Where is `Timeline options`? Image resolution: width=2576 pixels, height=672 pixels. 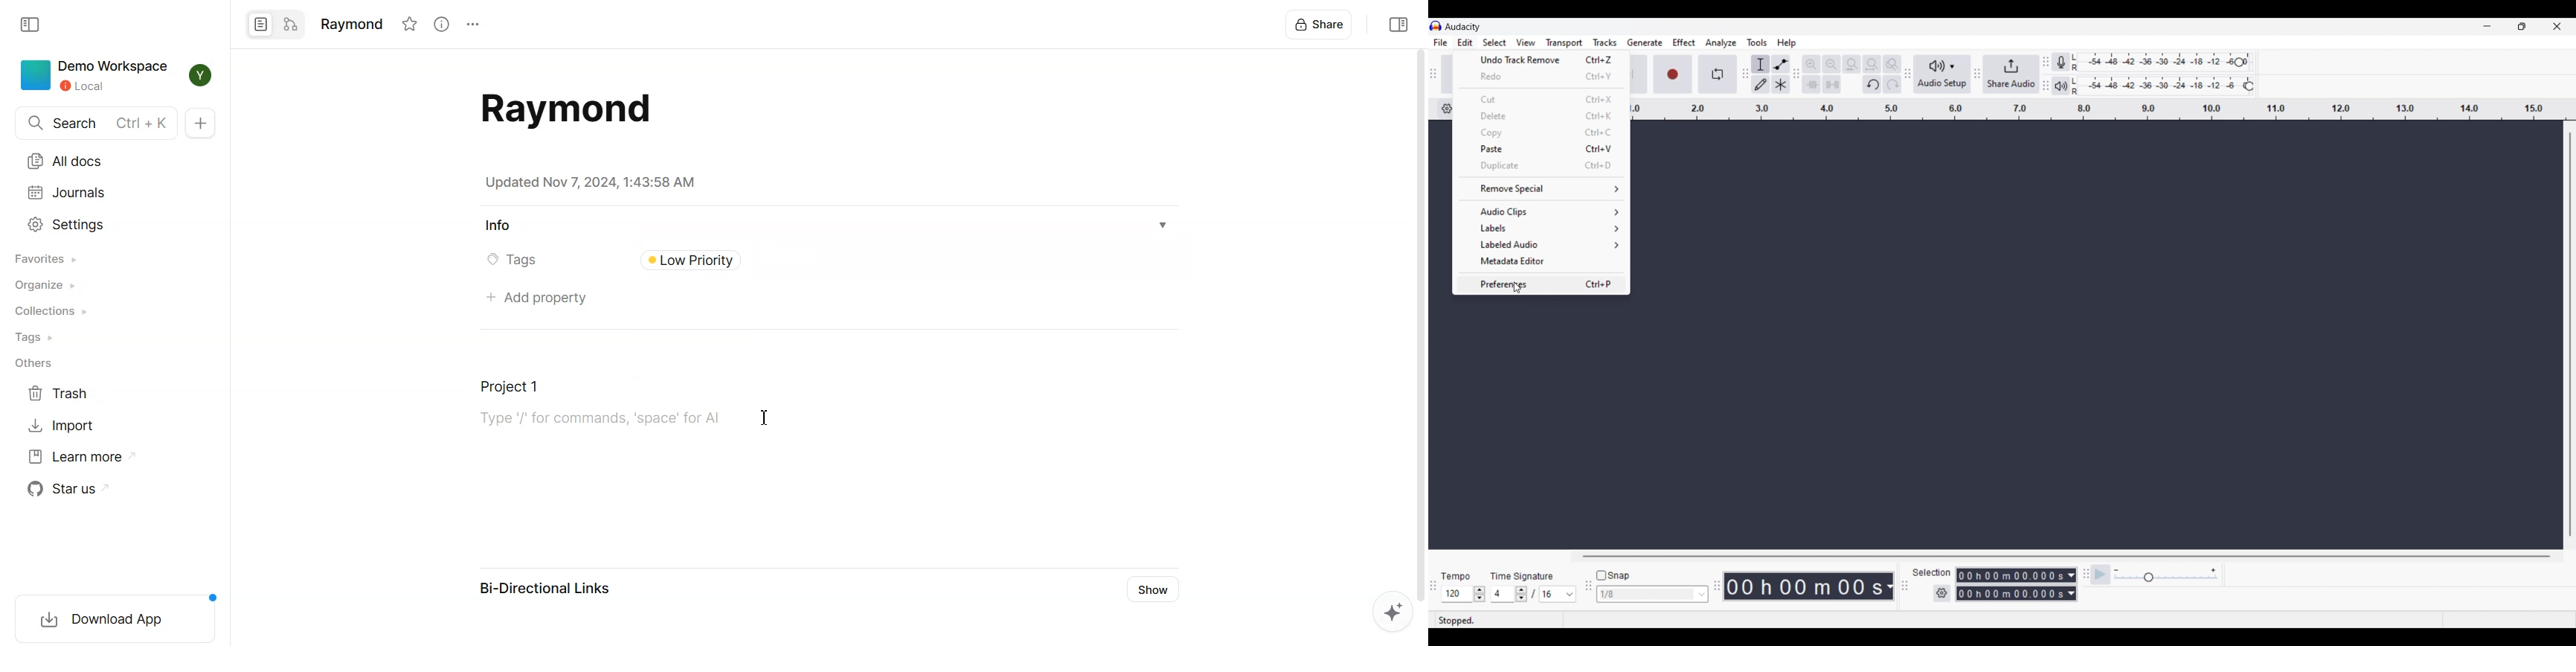
Timeline options is located at coordinates (1444, 109).